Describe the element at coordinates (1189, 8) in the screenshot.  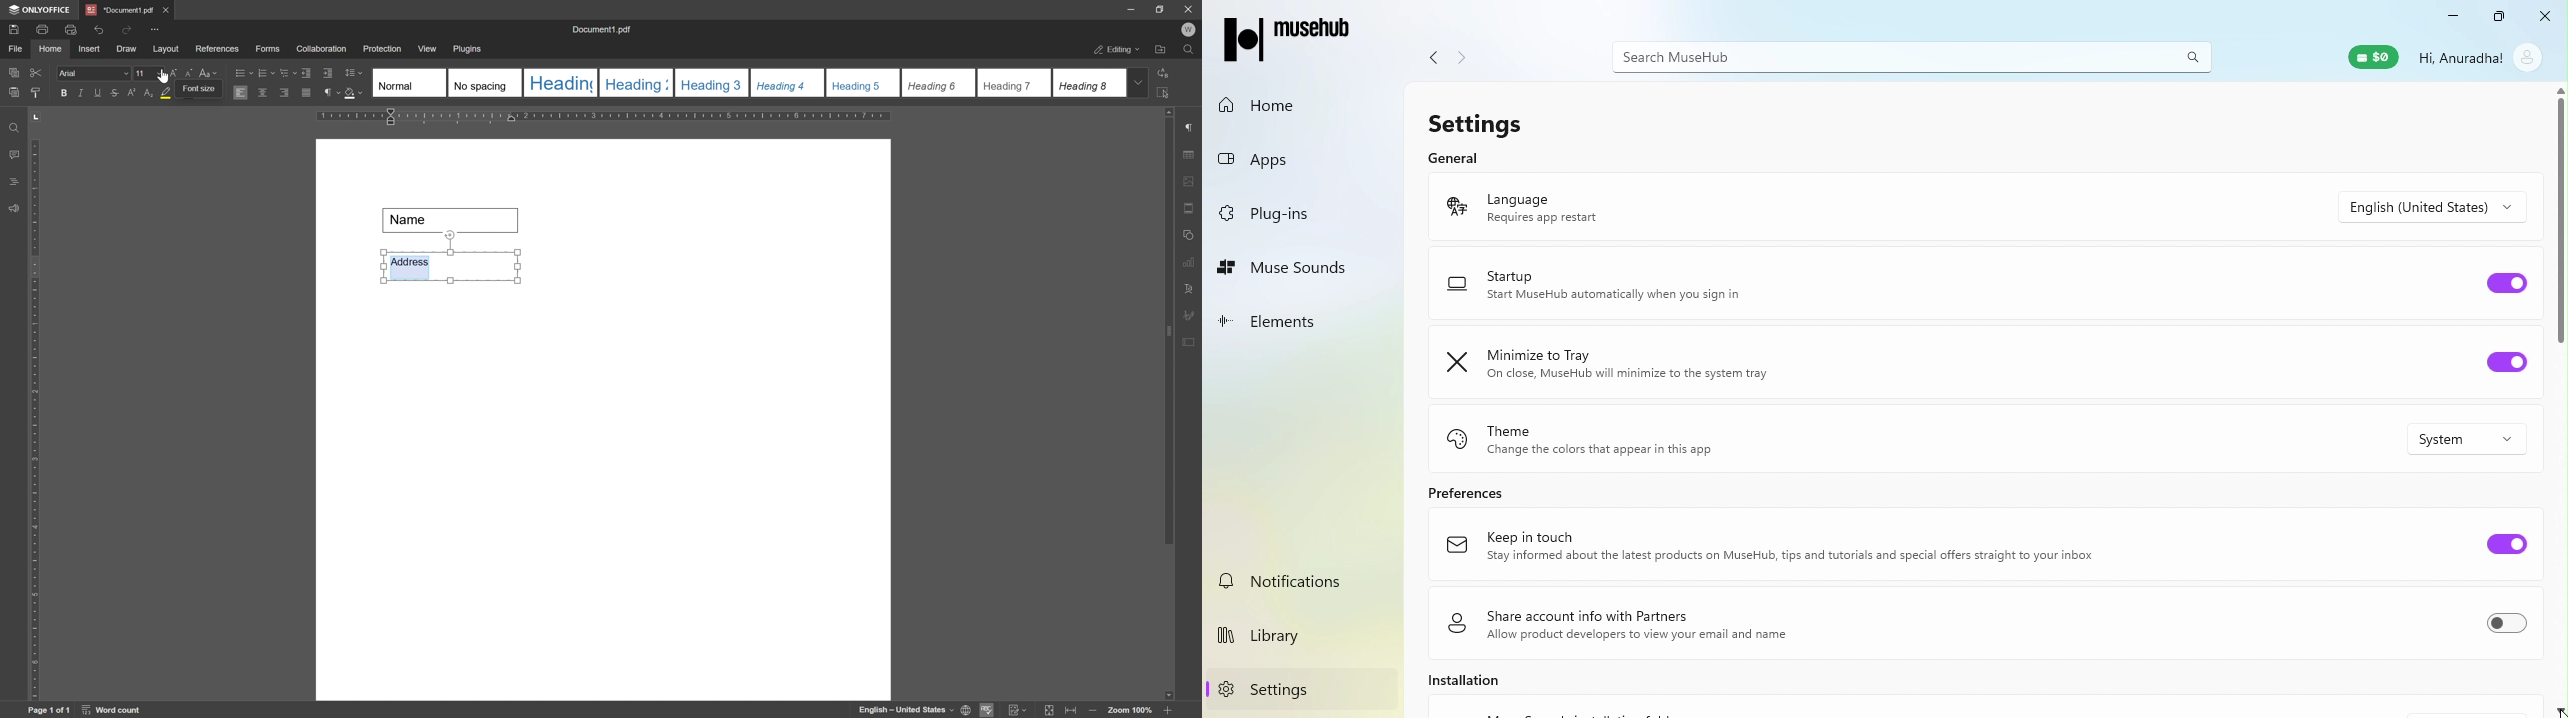
I see `close` at that location.